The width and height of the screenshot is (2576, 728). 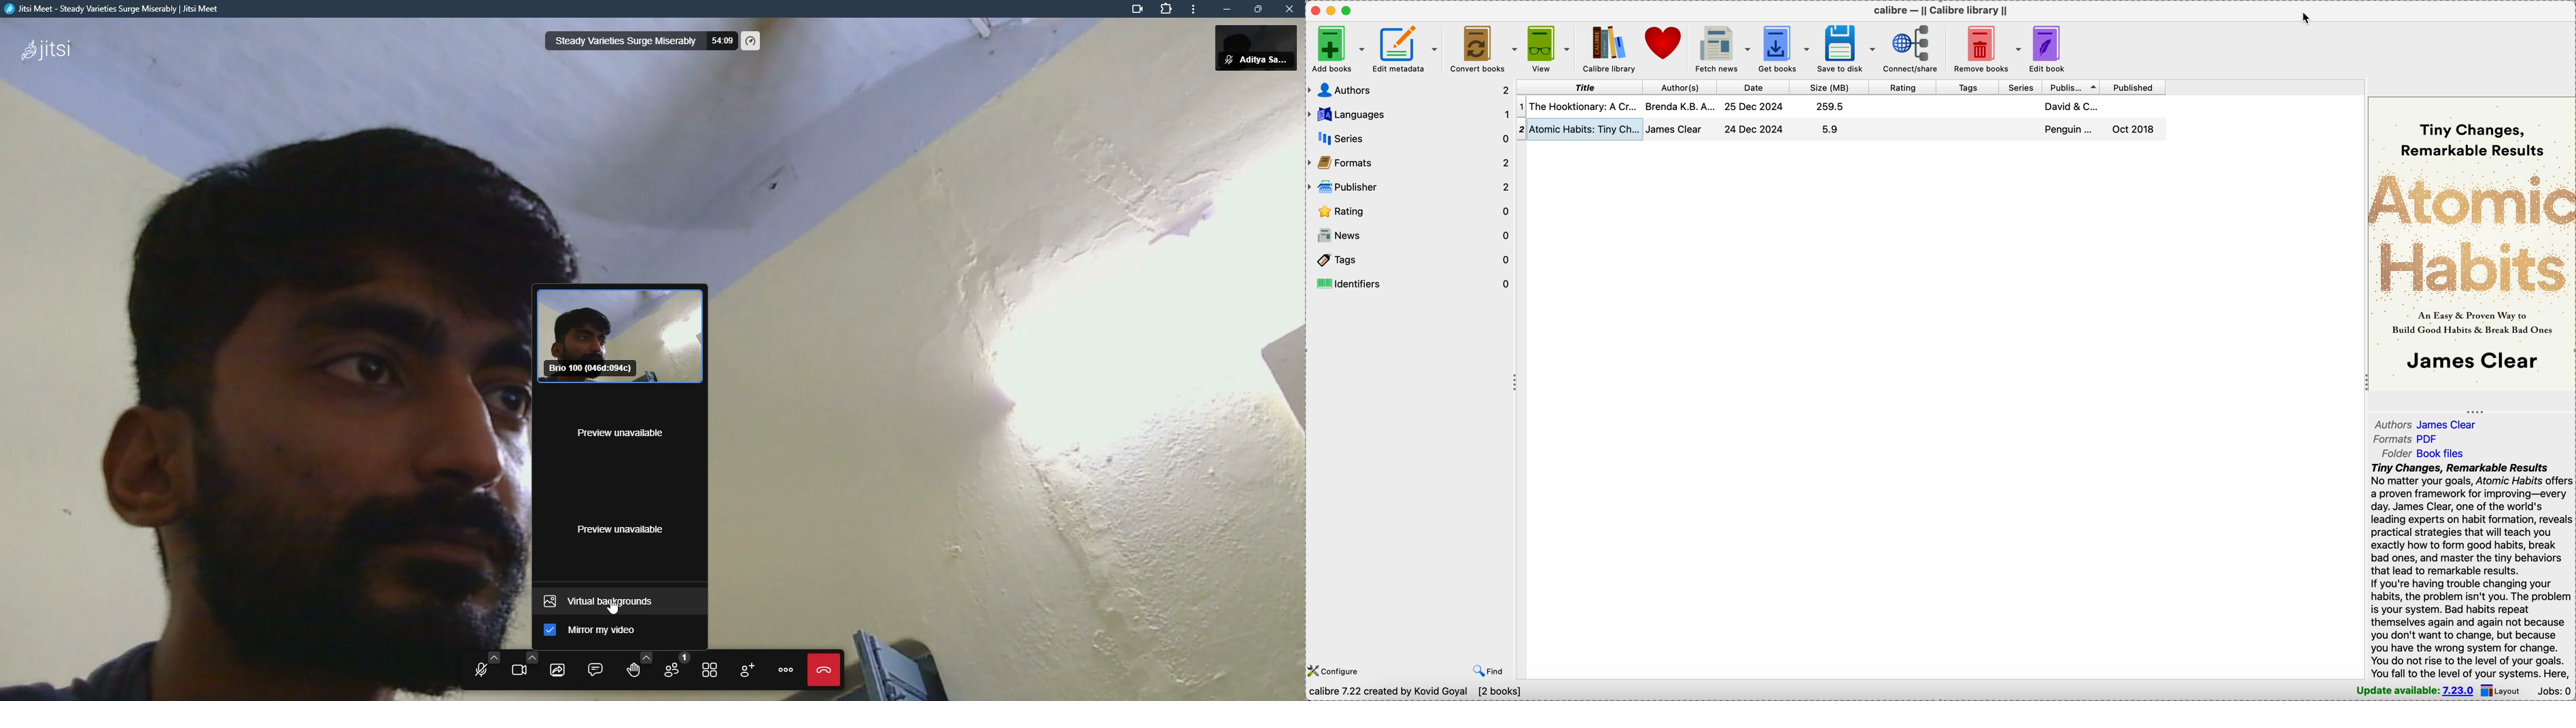 What do you see at coordinates (1584, 129) in the screenshot?
I see `atomic habits: tiny changes` at bounding box center [1584, 129].